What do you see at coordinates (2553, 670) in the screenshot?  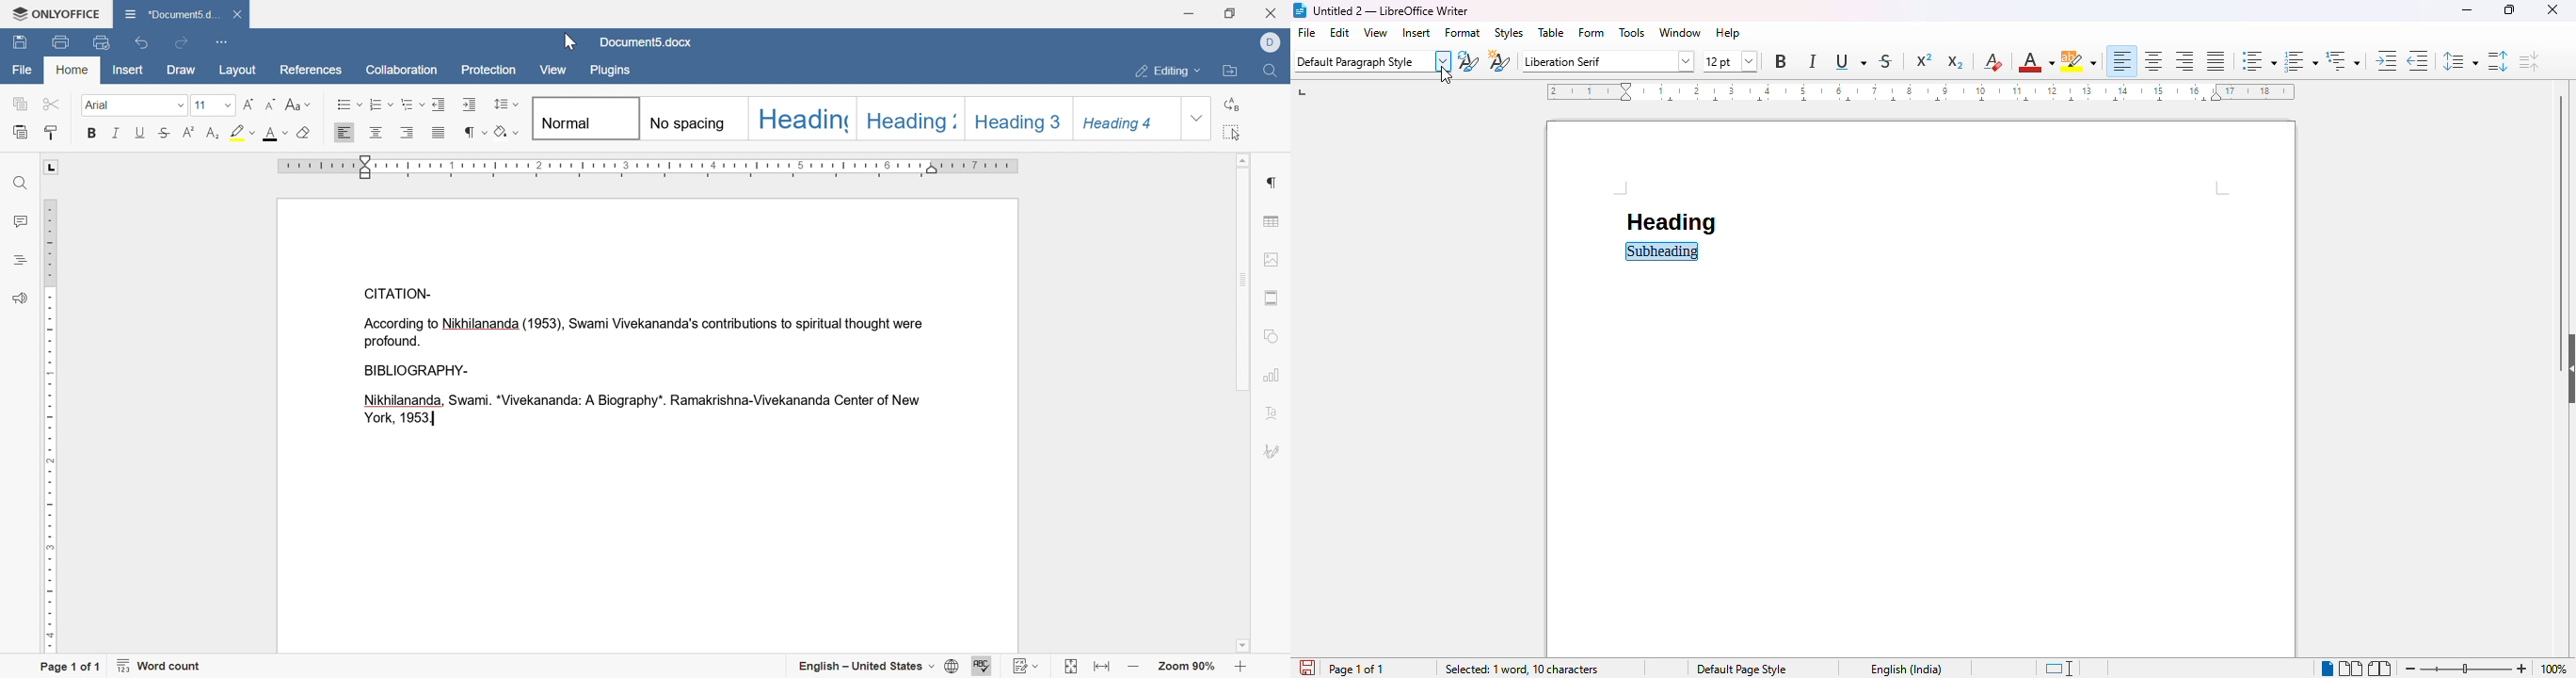 I see `zoom factor` at bounding box center [2553, 670].